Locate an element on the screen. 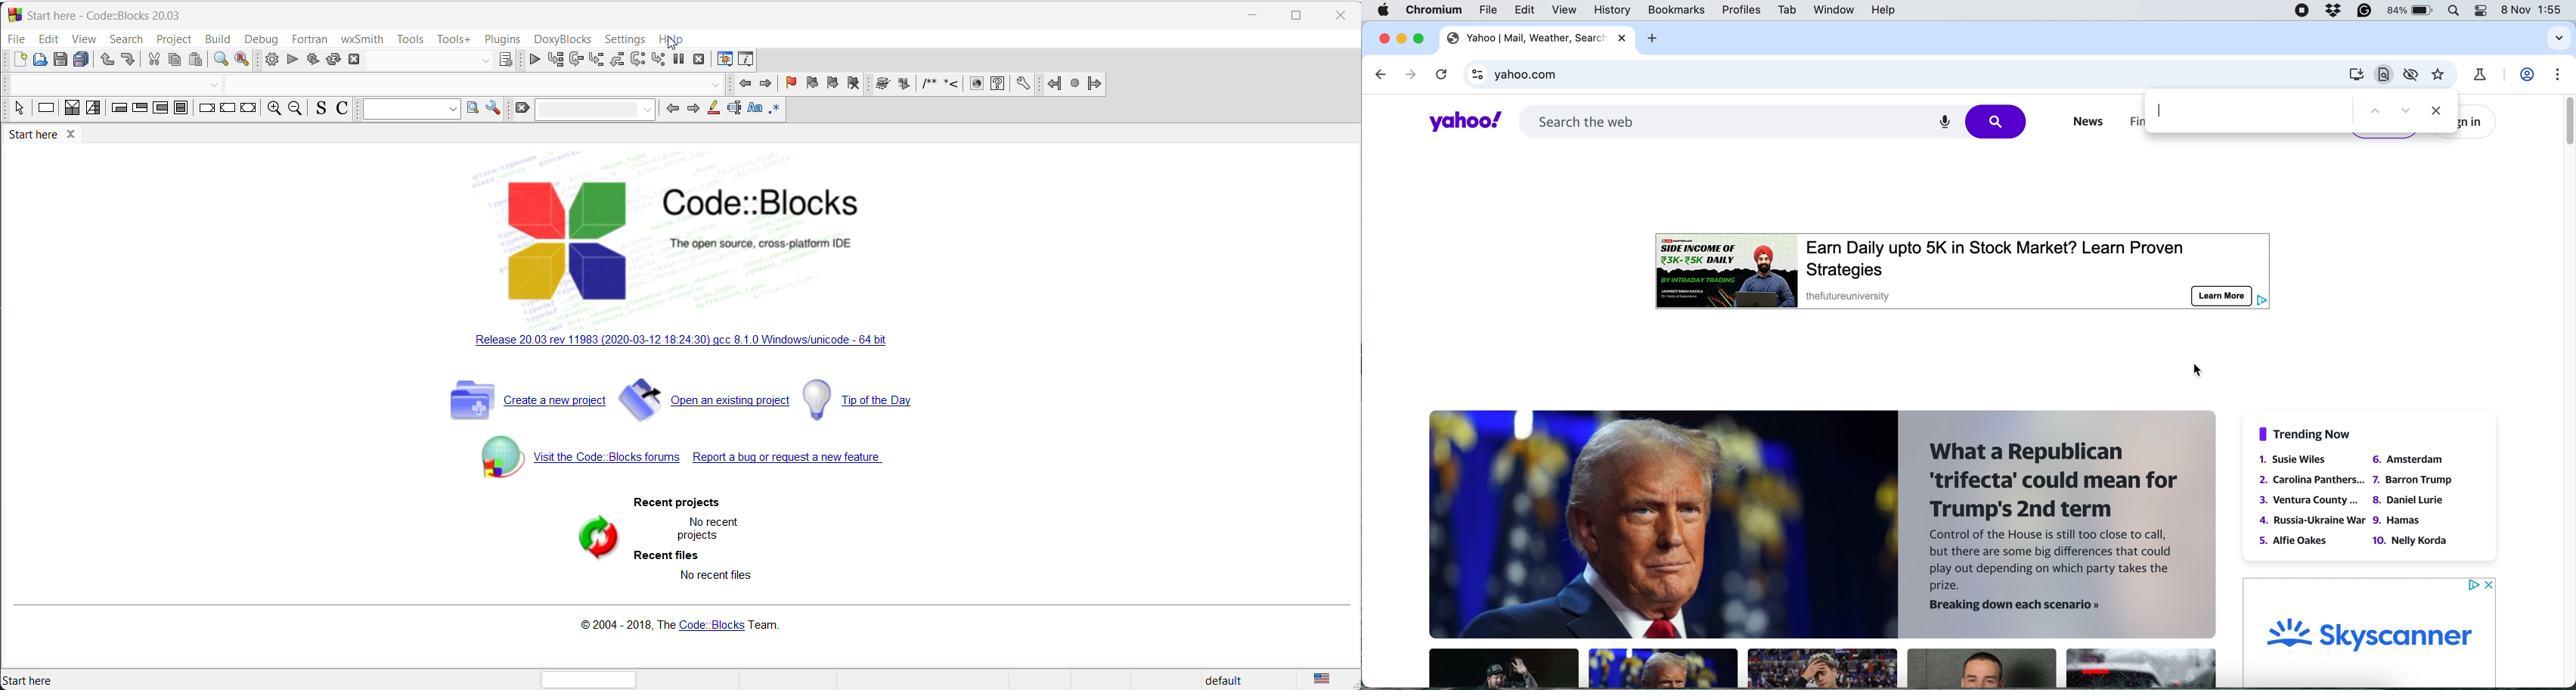 The height and width of the screenshot is (700, 2576). chromium is located at coordinates (1431, 9).